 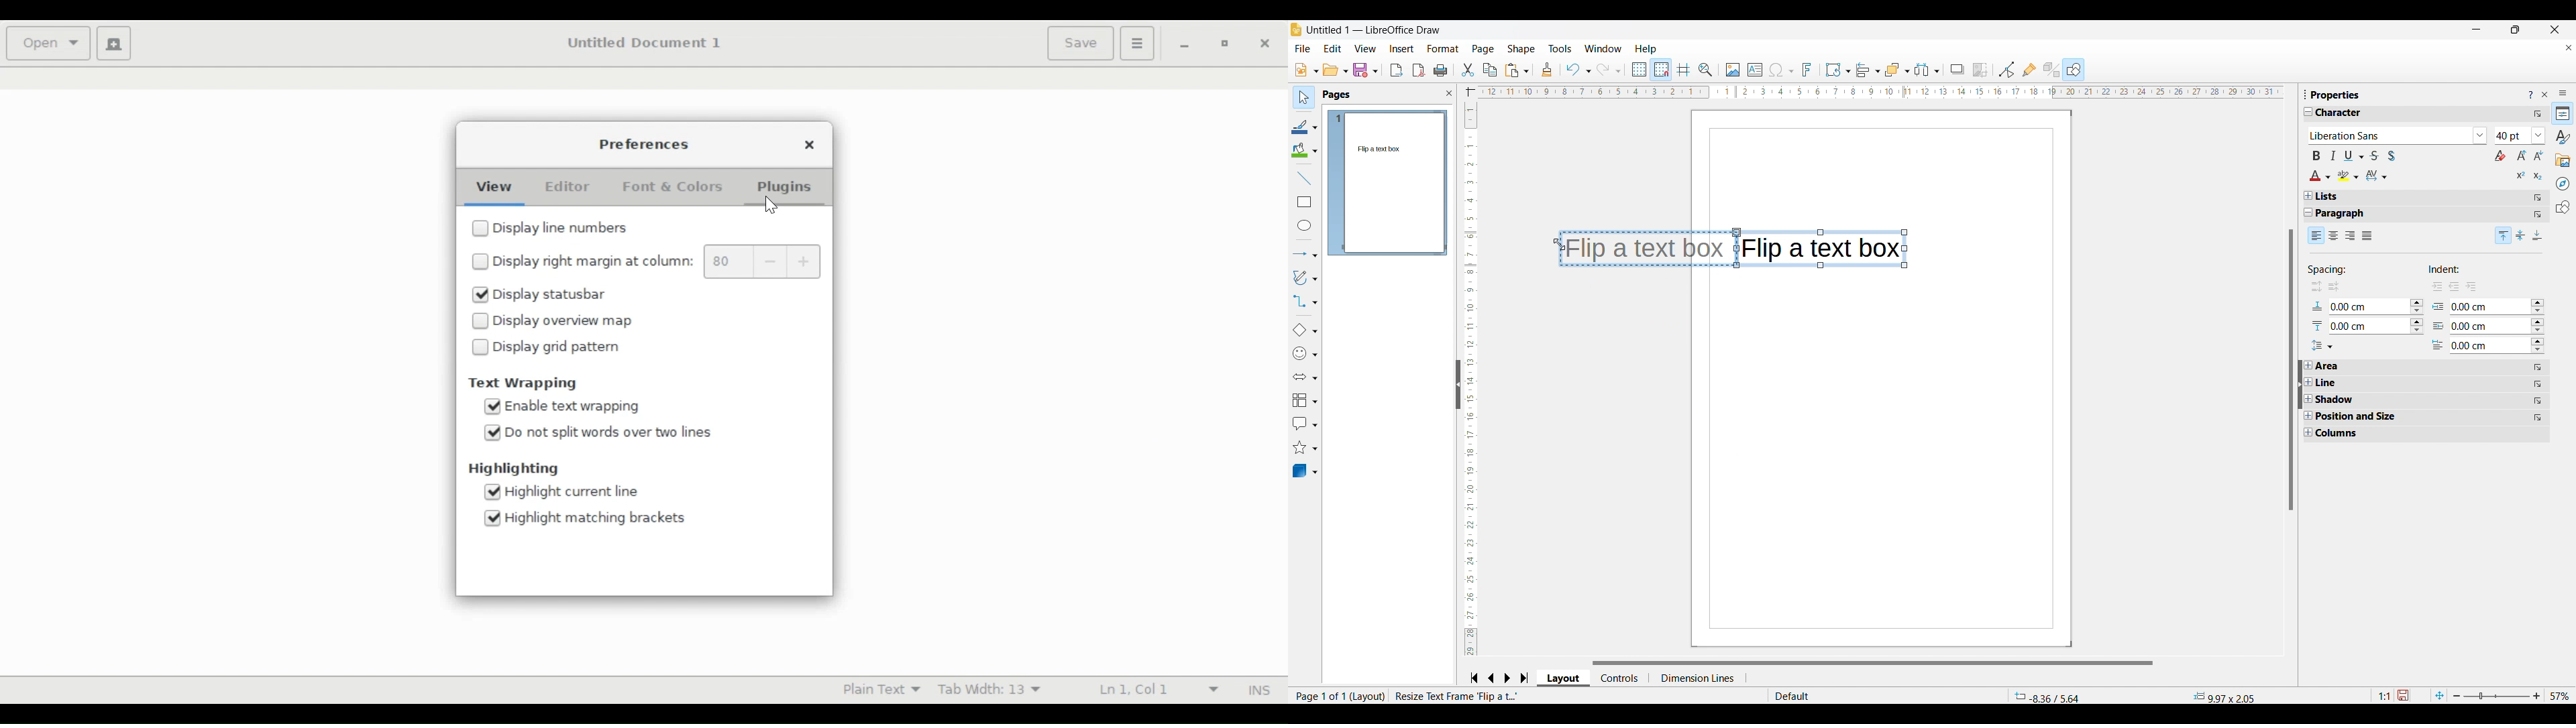 What do you see at coordinates (1419, 70) in the screenshot?
I see `Export directly as PDF` at bounding box center [1419, 70].